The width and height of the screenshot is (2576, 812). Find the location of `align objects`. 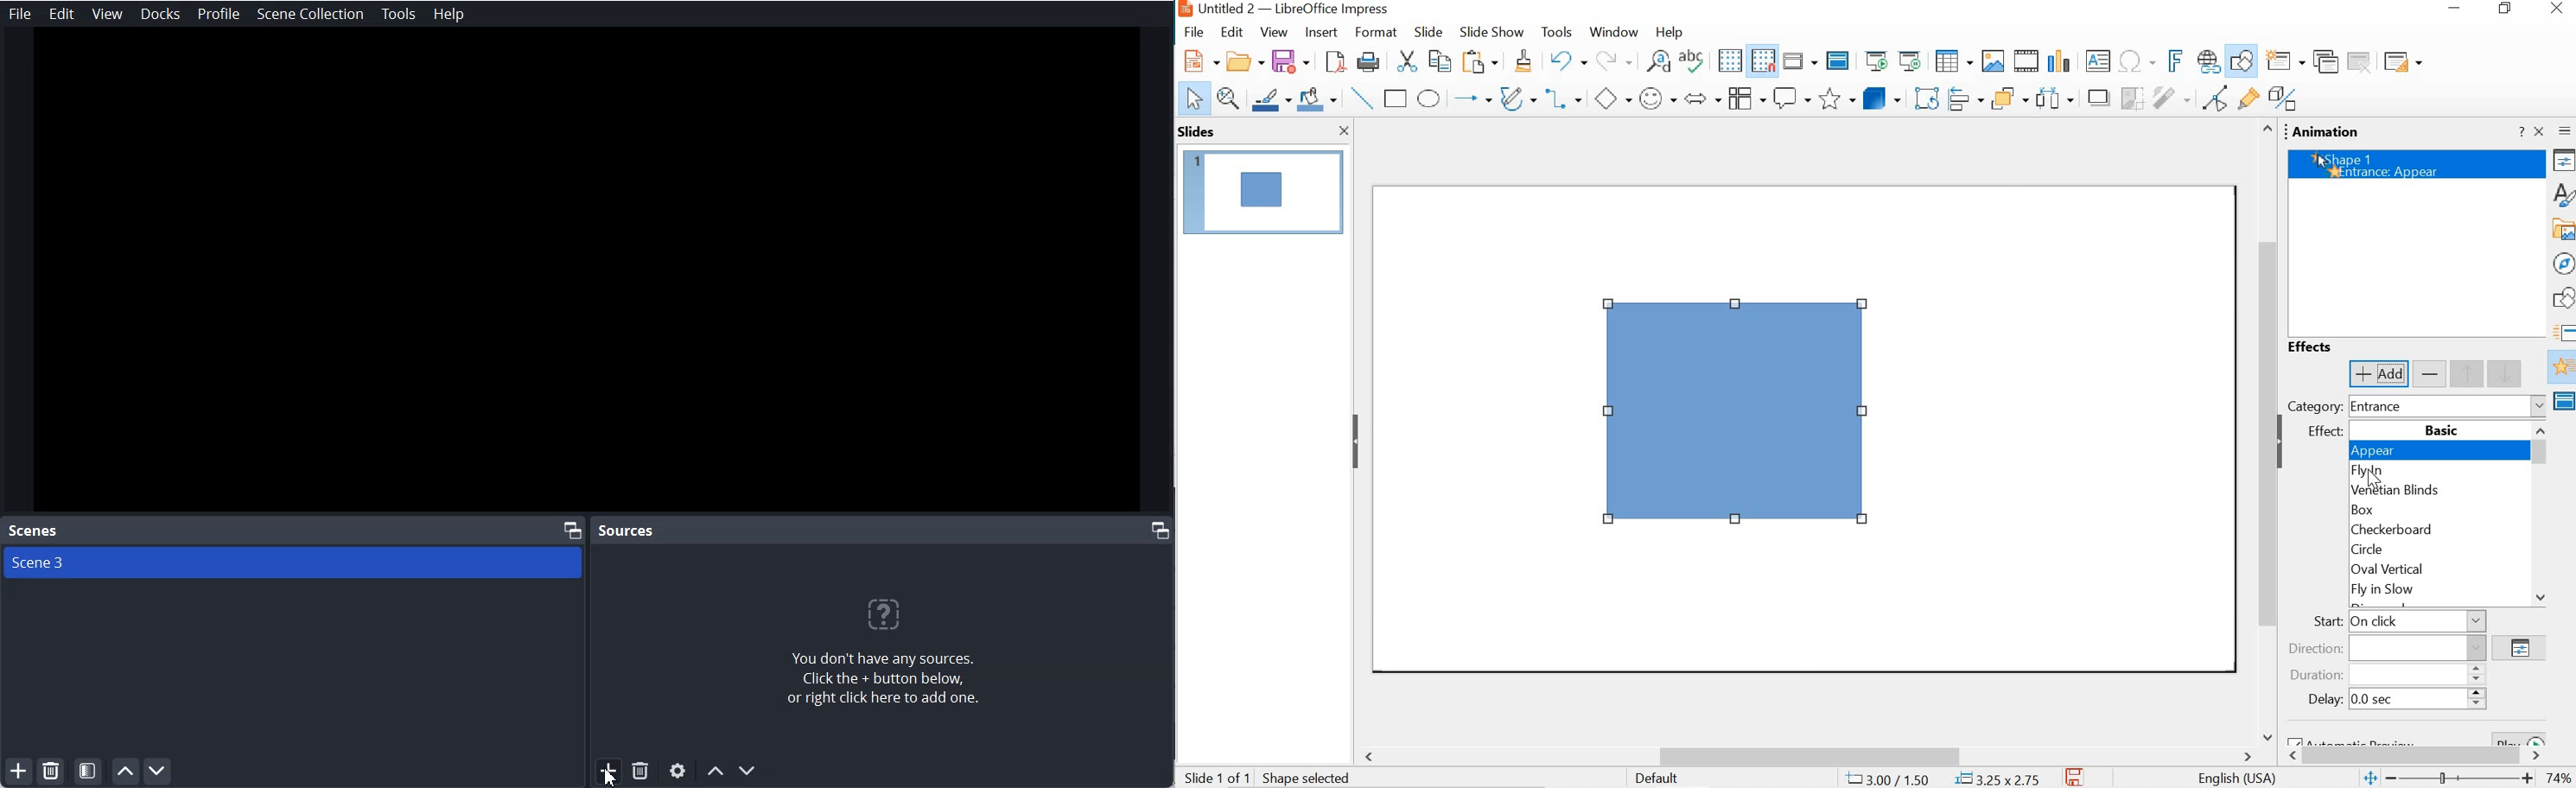

align objects is located at coordinates (1966, 96).